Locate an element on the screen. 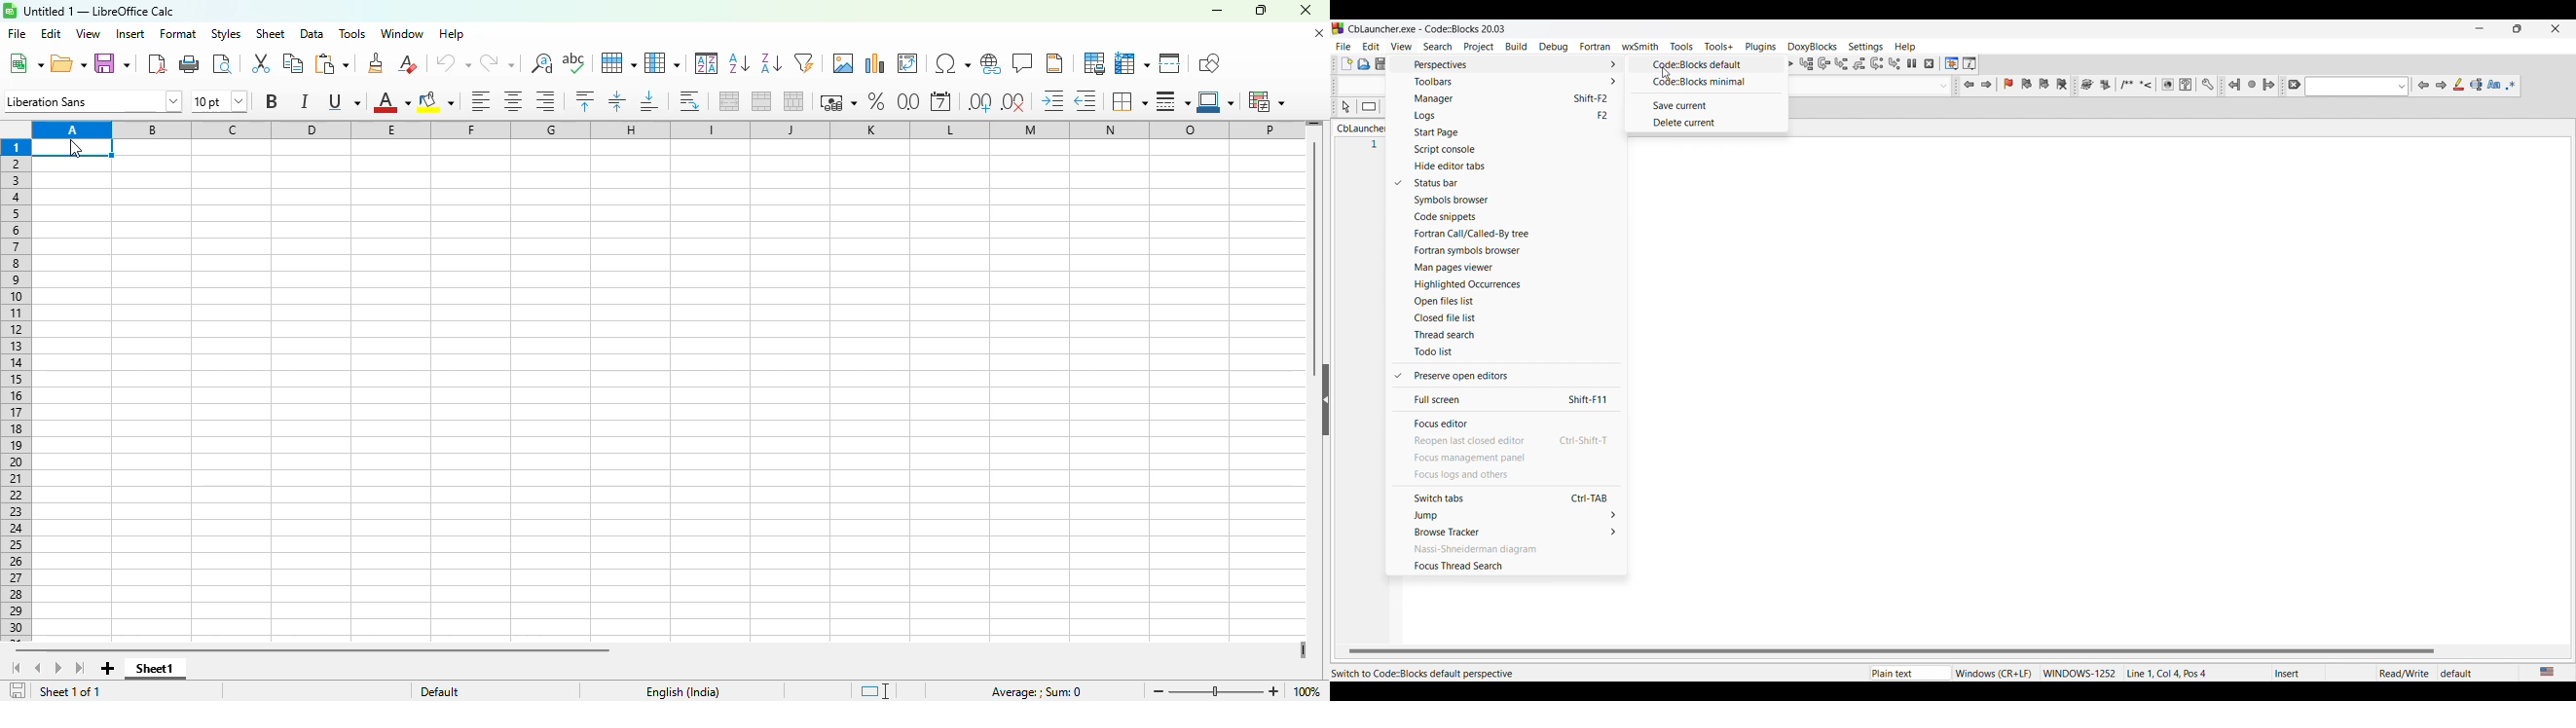  clear direct formatting is located at coordinates (407, 63).